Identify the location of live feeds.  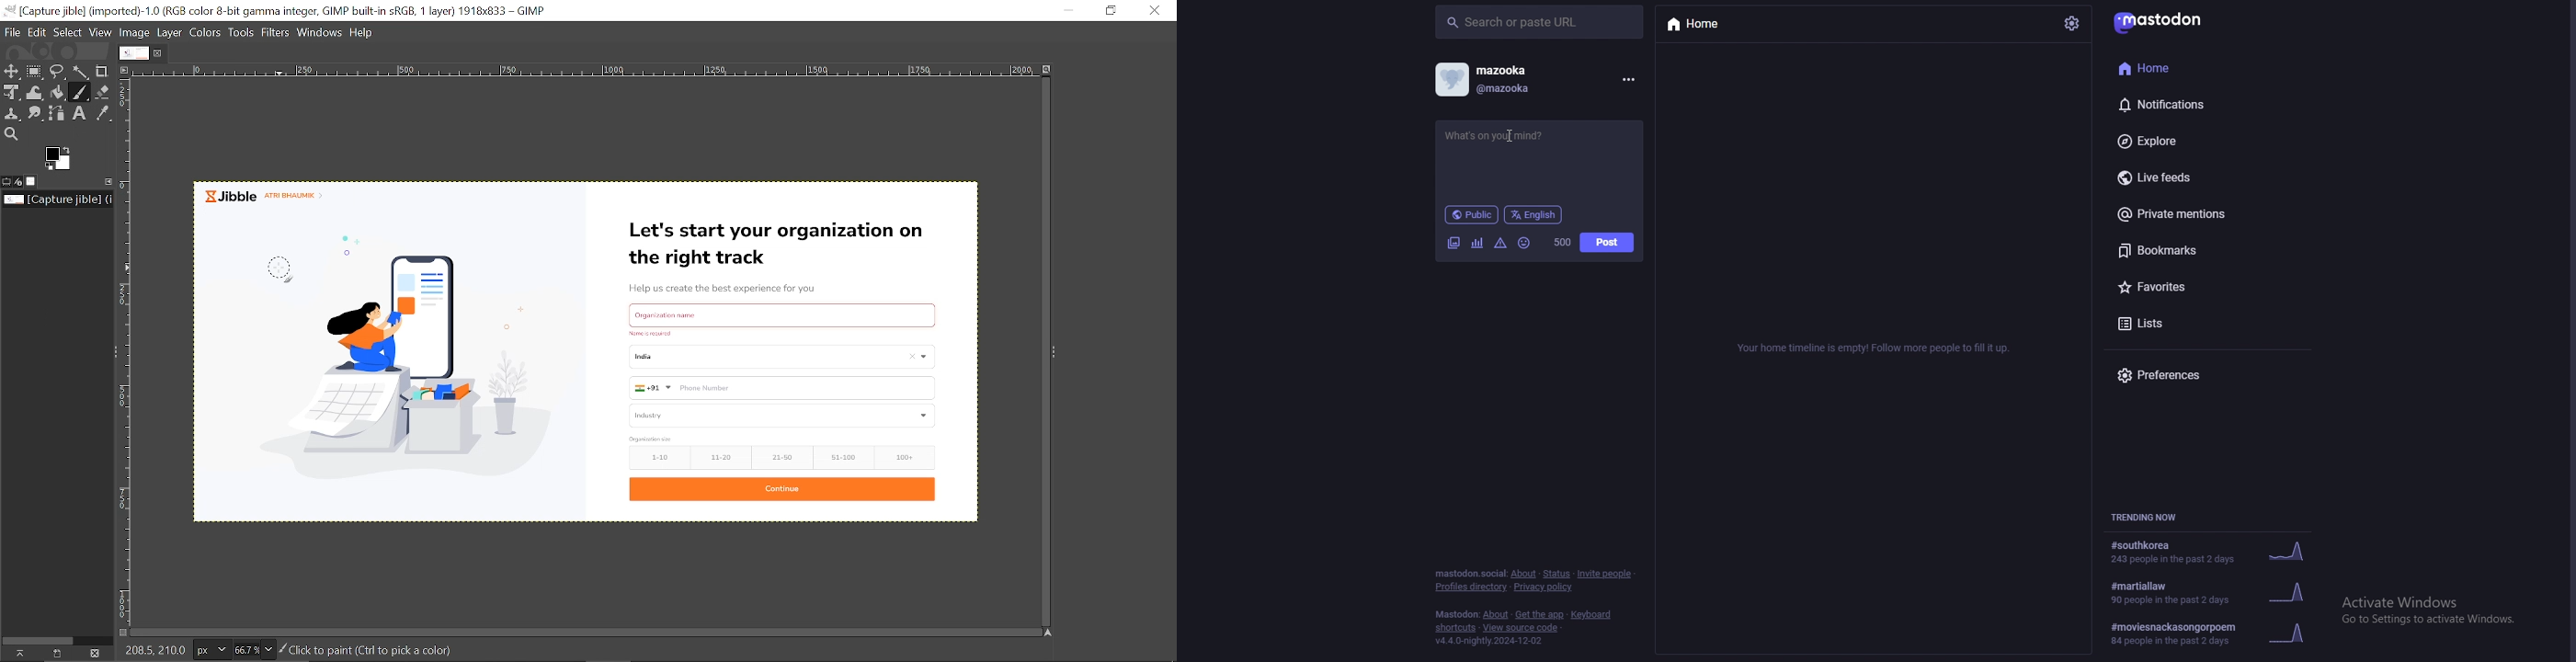
(2194, 177).